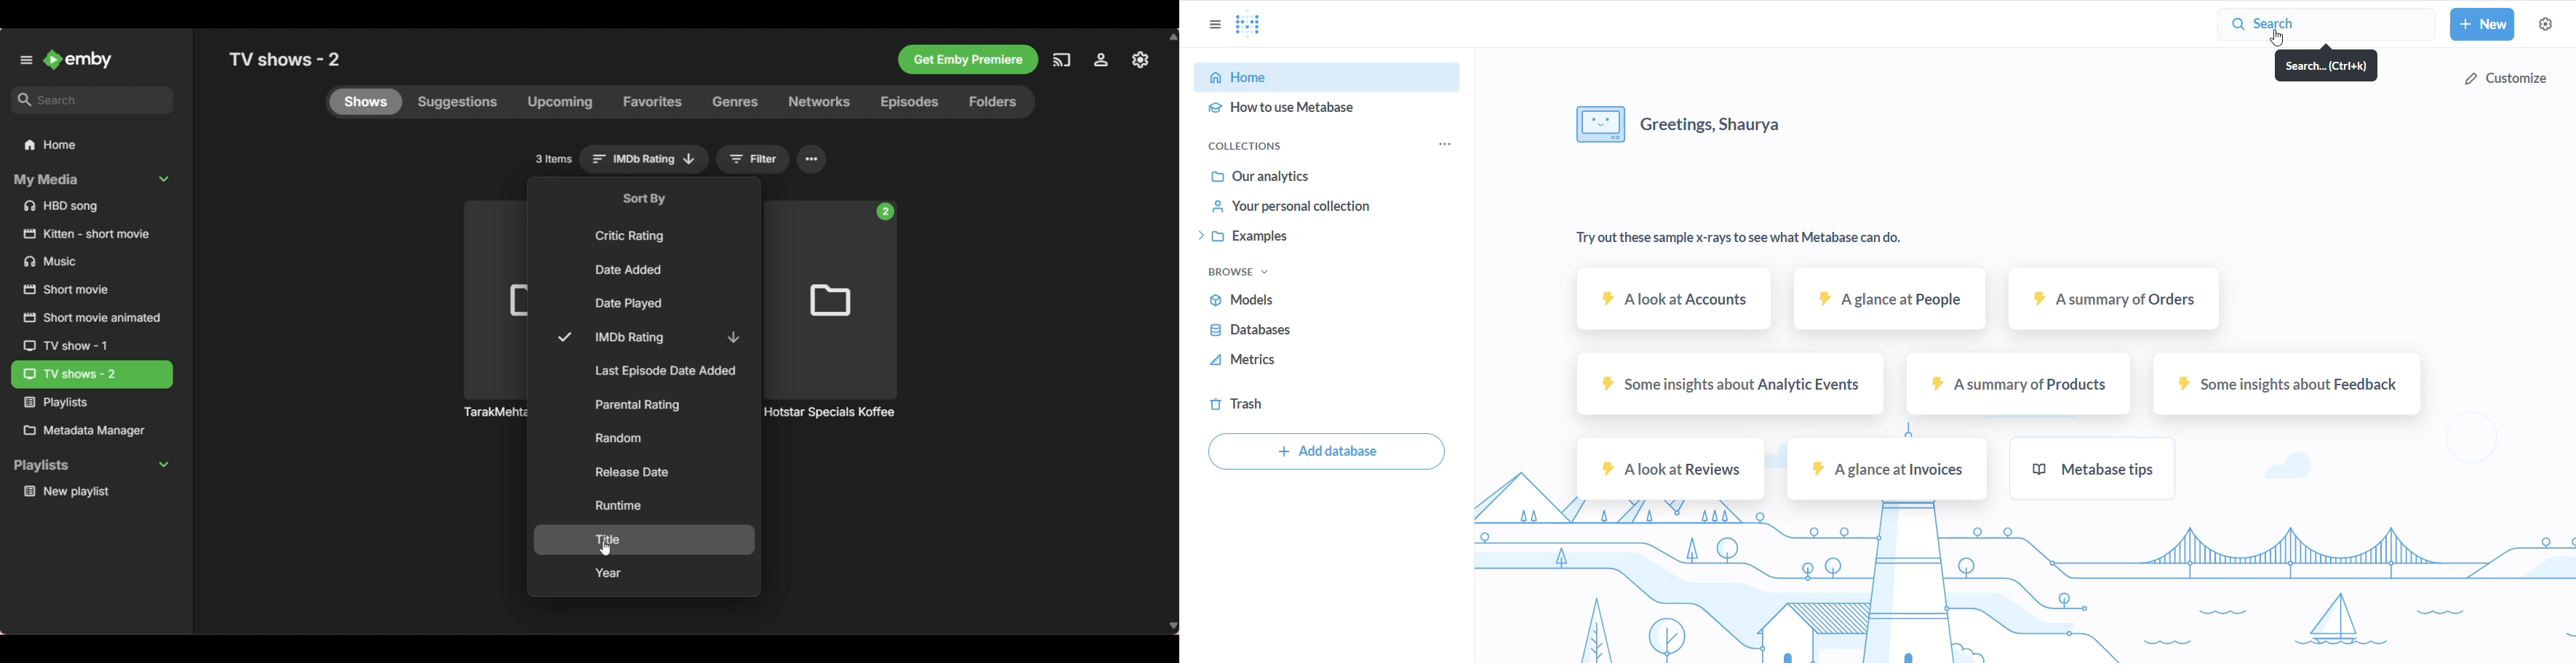 This screenshot has height=672, width=2576. Describe the element at coordinates (833, 419) in the screenshot. I see `TV shows sorted according to IMDb rating in ascending order` at that location.